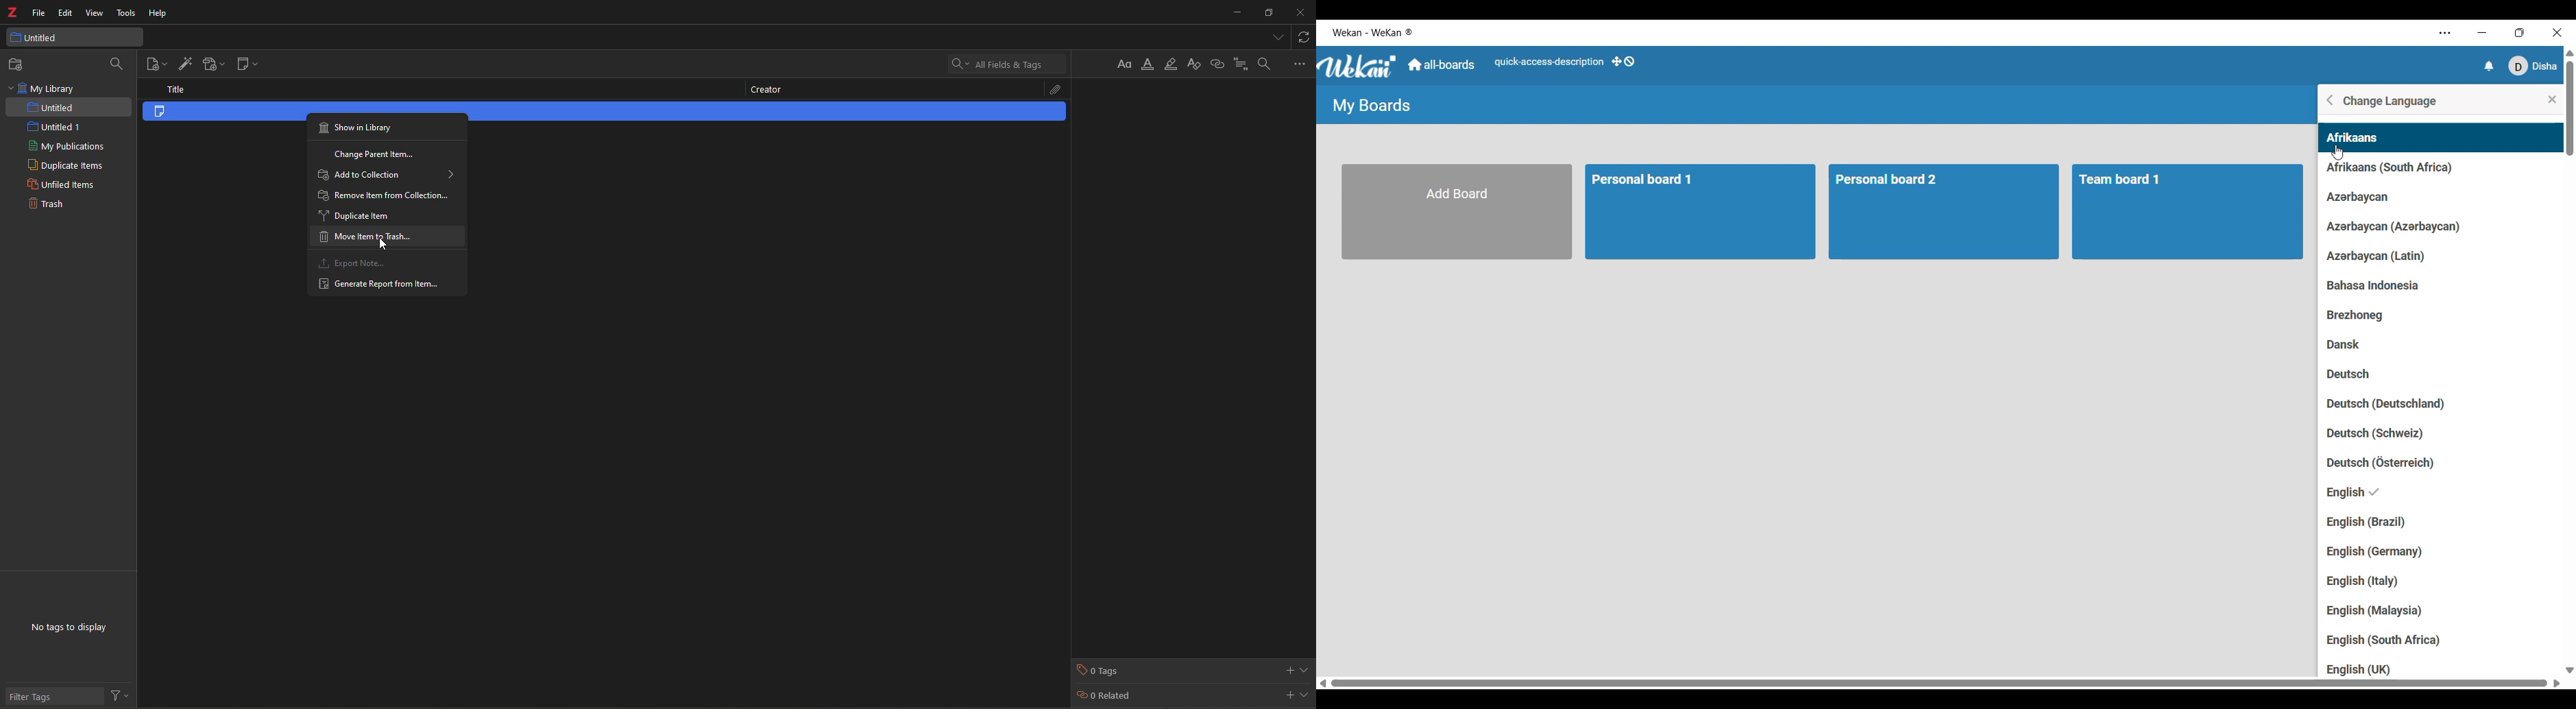 Image resolution: width=2576 pixels, height=728 pixels. I want to click on Add new board, so click(1458, 212).